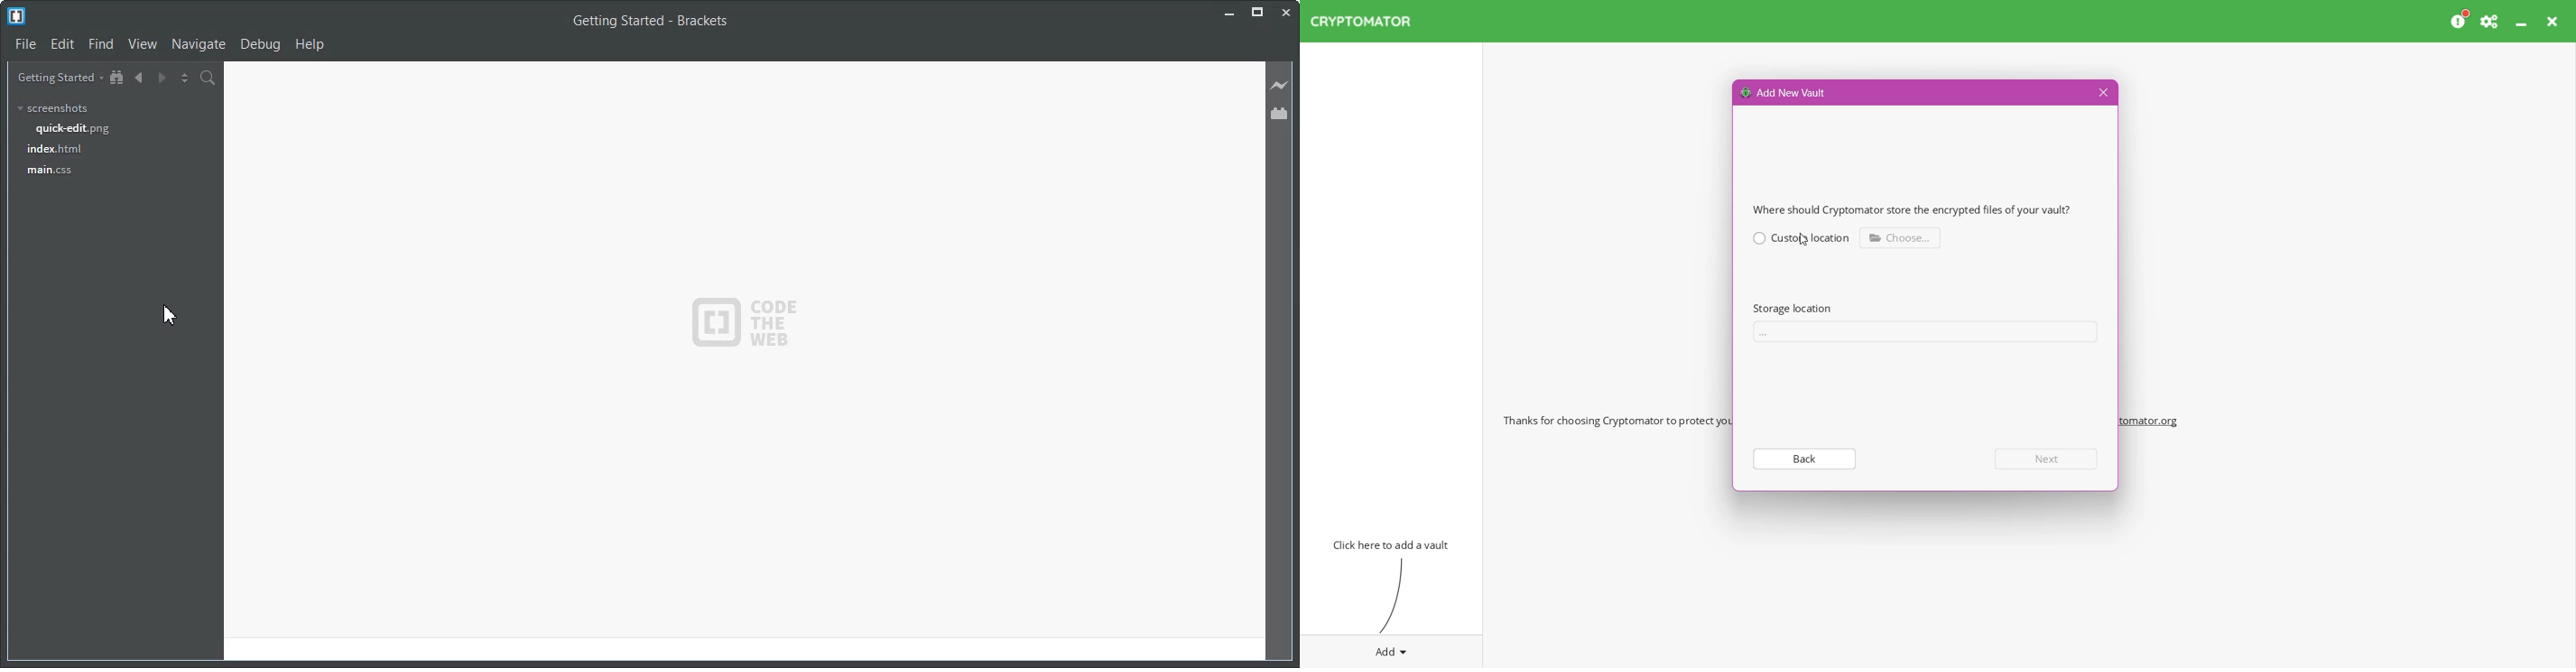  Describe the element at coordinates (1281, 84) in the screenshot. I see `Live Preview` at that location.